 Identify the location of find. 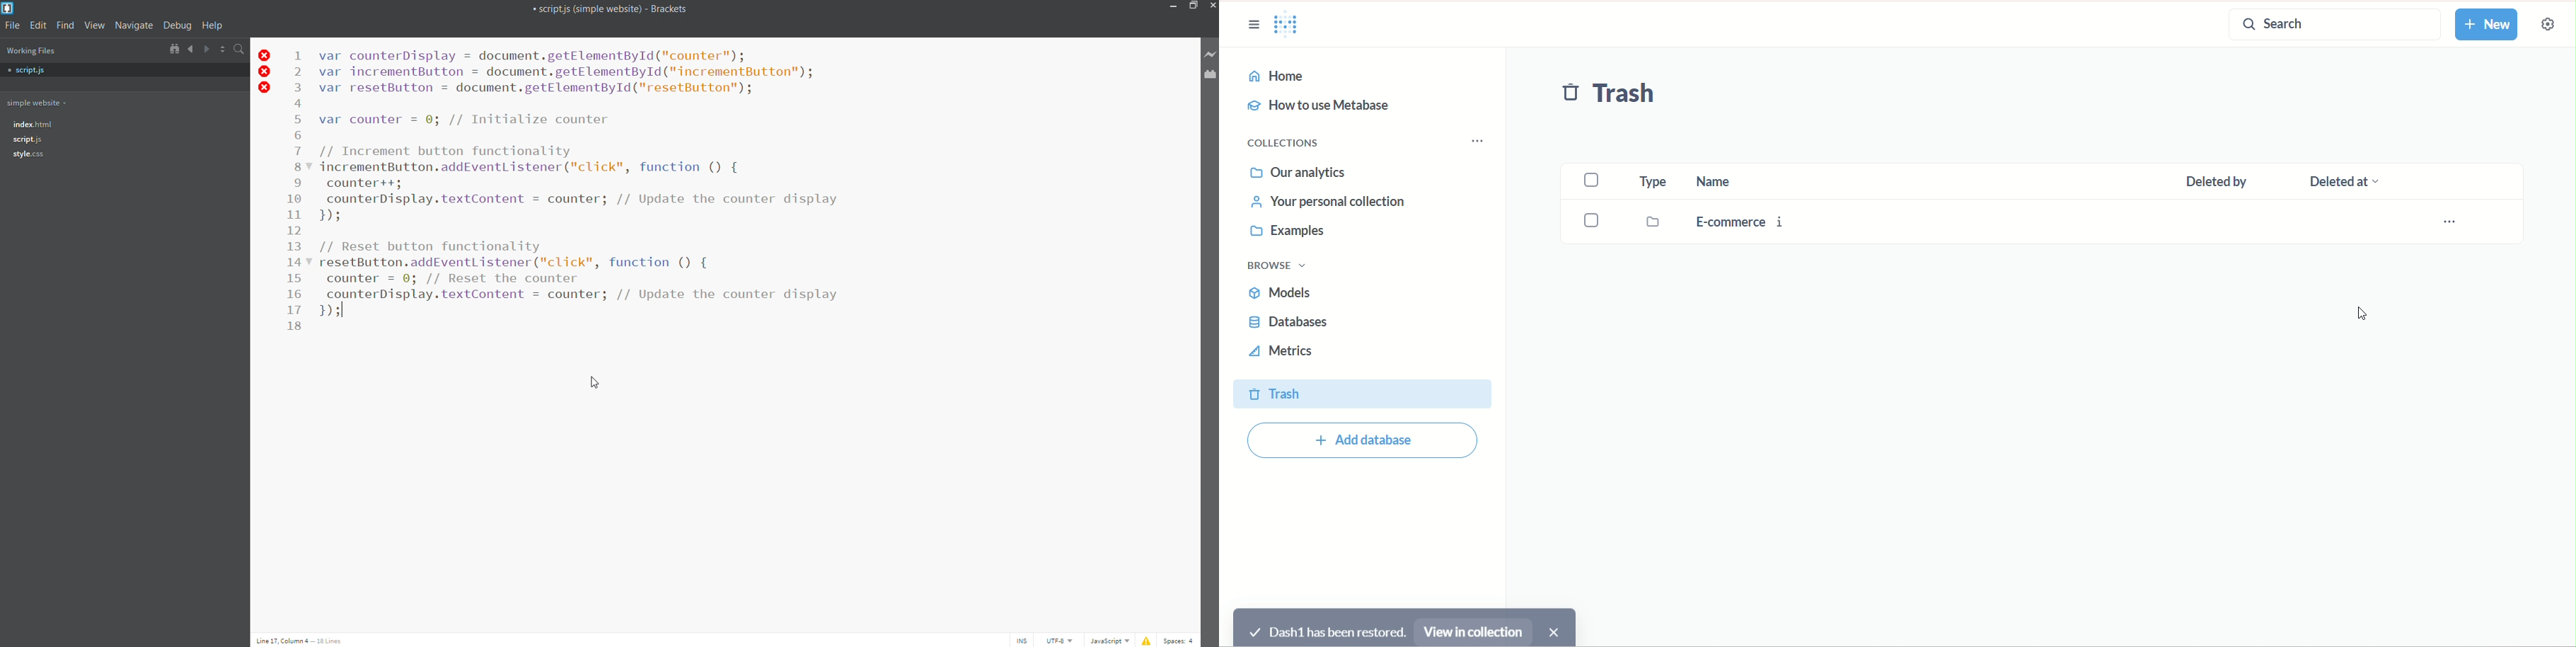
(65, 25).